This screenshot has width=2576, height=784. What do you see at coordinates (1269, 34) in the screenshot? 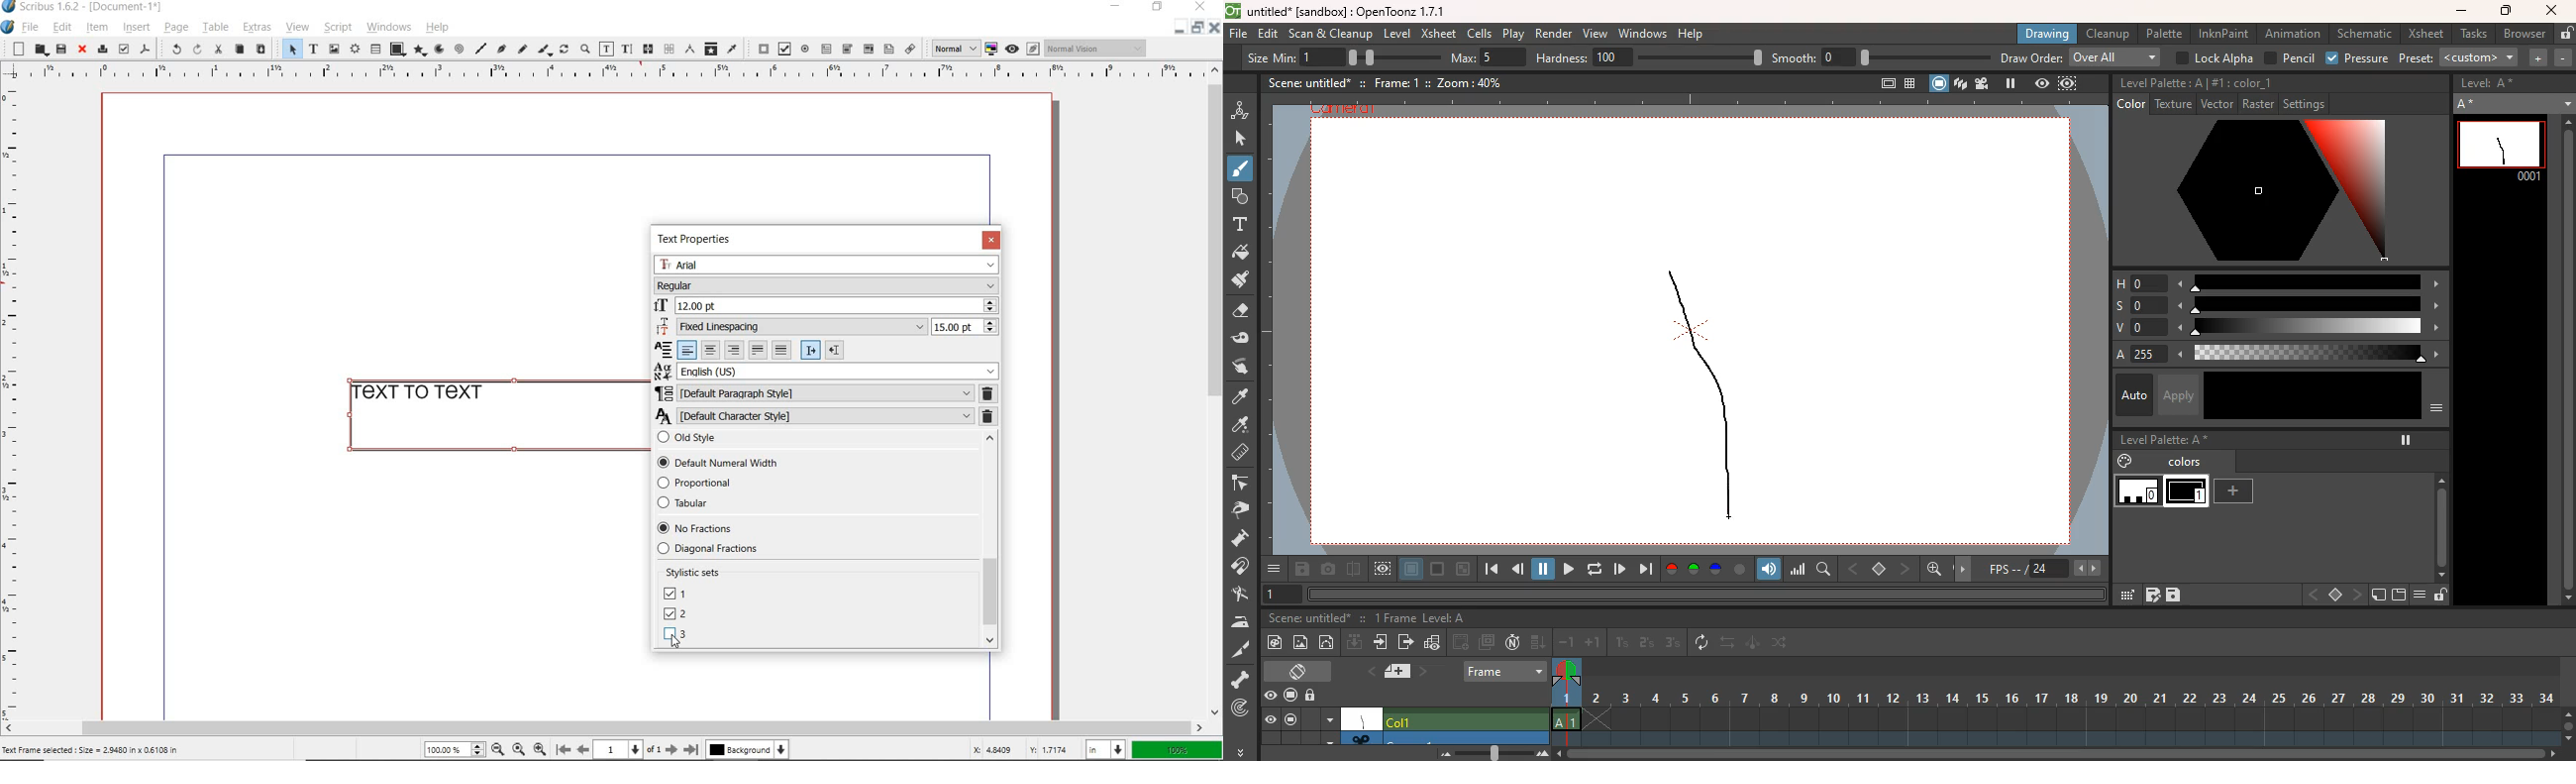
I see `edit` at bounding box center [1269, 34].